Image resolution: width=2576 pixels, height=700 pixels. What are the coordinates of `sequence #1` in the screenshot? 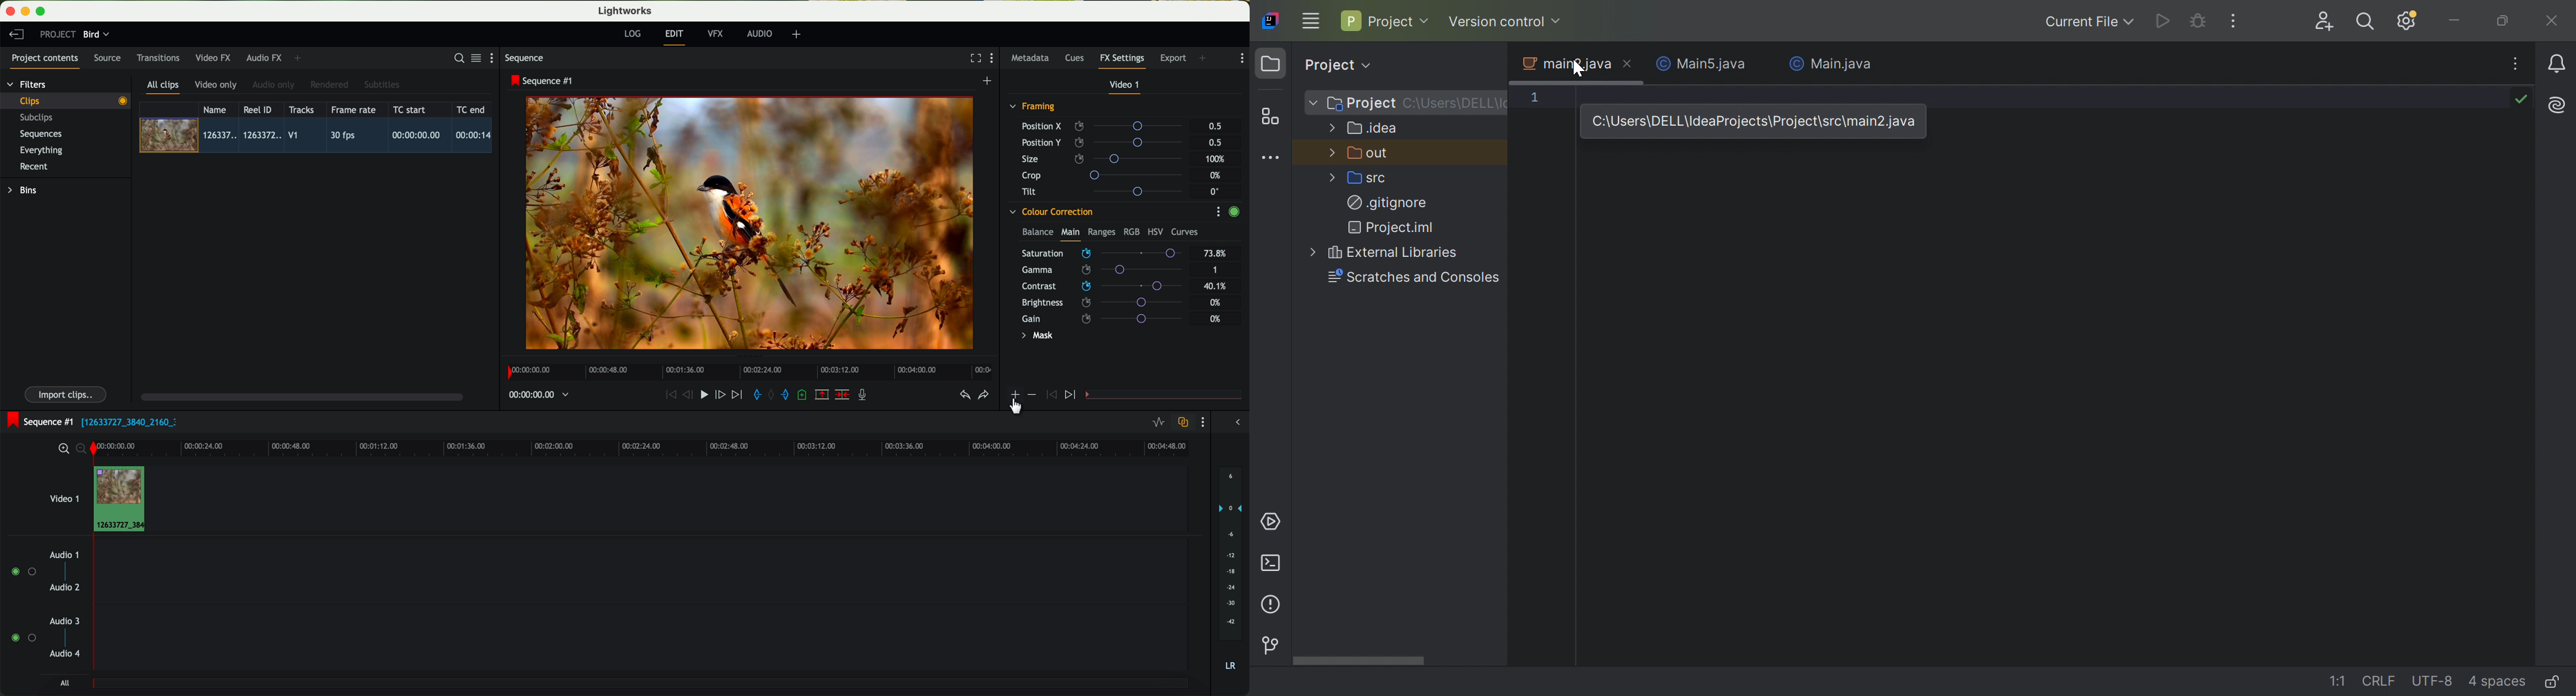 It's located at (543, 81).